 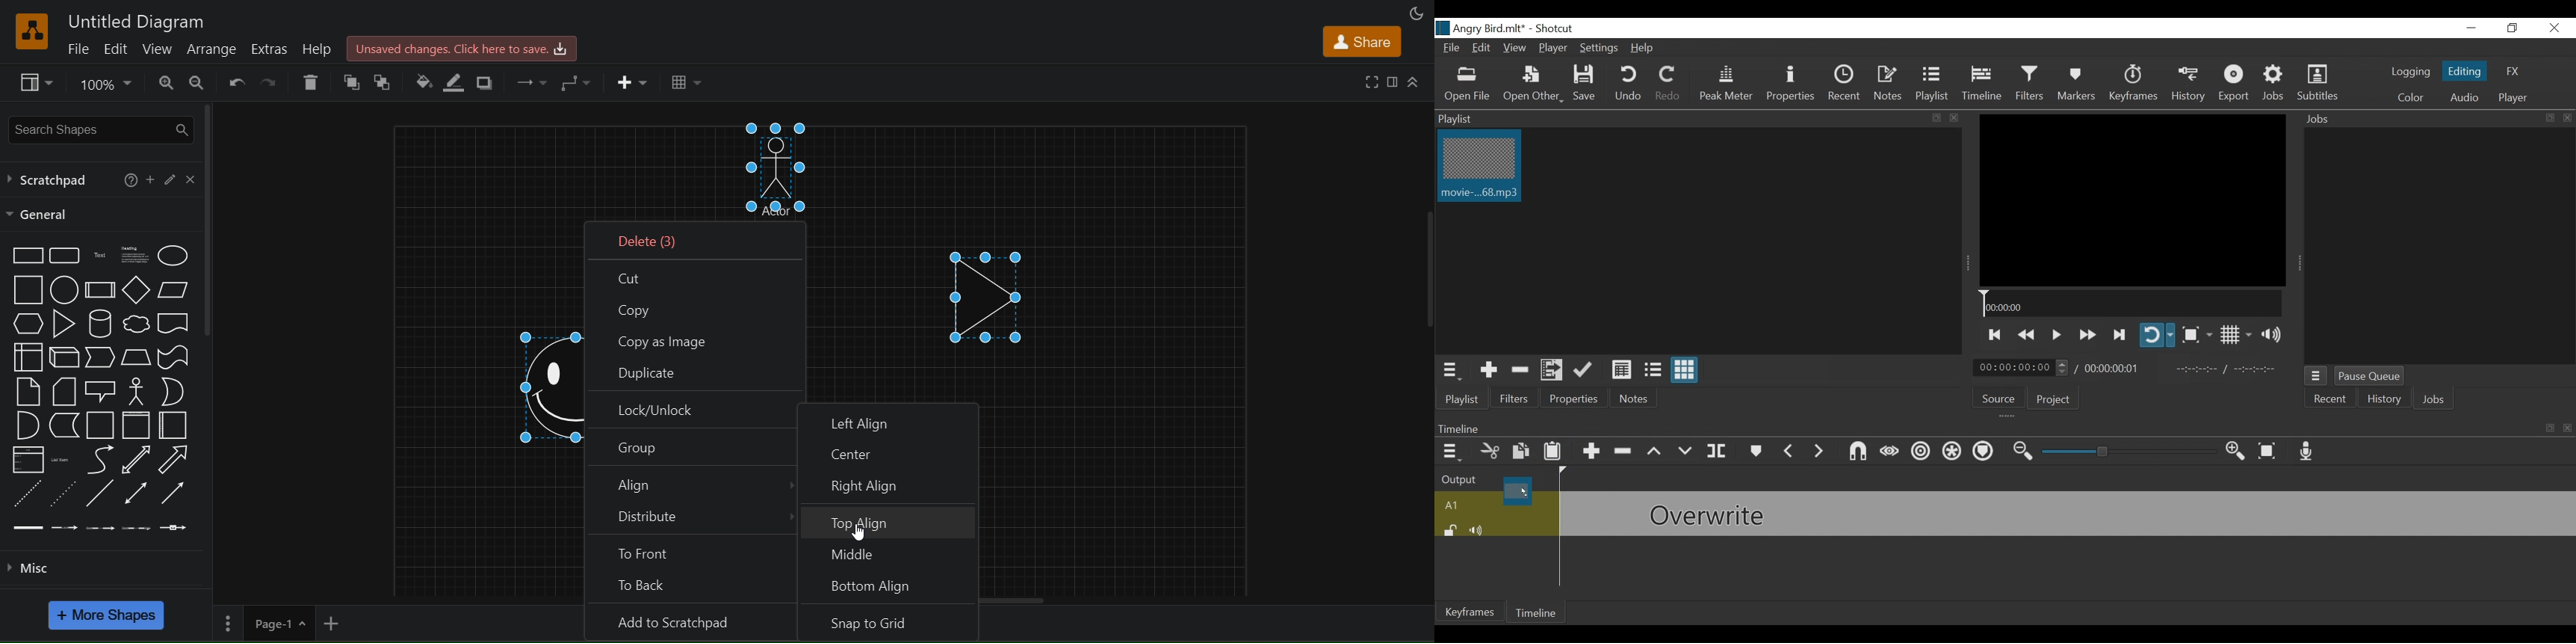 I want to click on minimize, so click(x=2470, y=28).